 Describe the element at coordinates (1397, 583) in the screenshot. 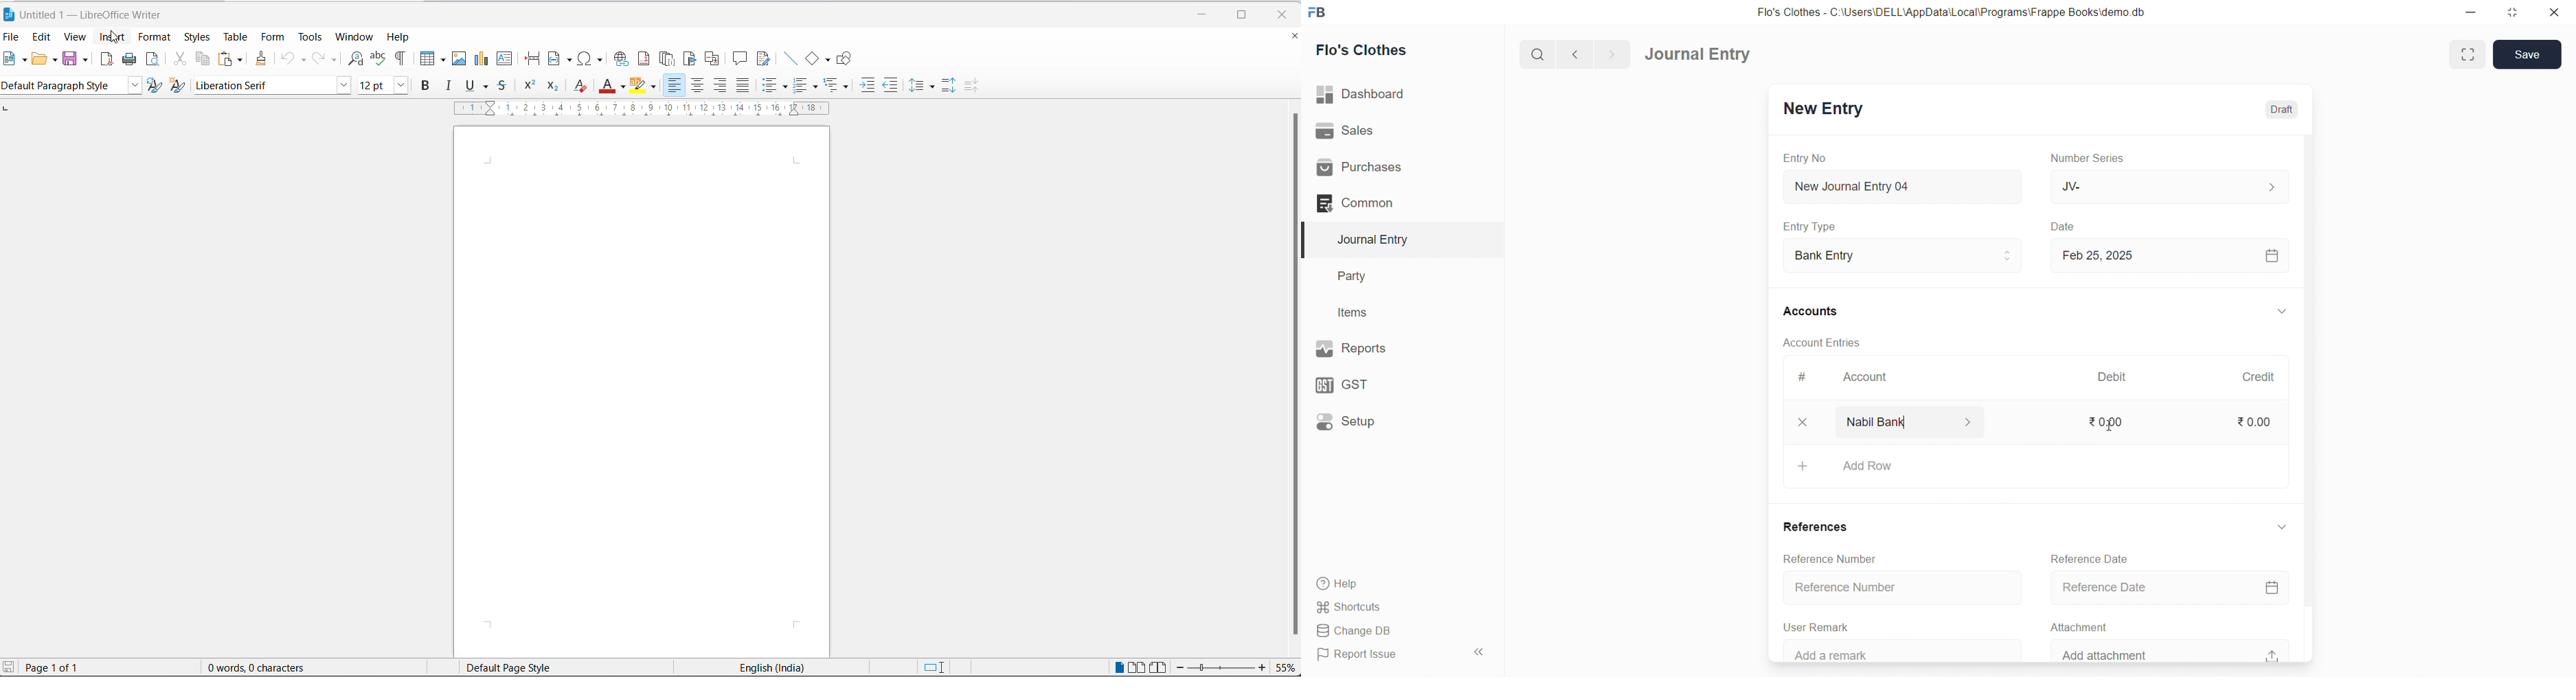

I see `Help` at that location.